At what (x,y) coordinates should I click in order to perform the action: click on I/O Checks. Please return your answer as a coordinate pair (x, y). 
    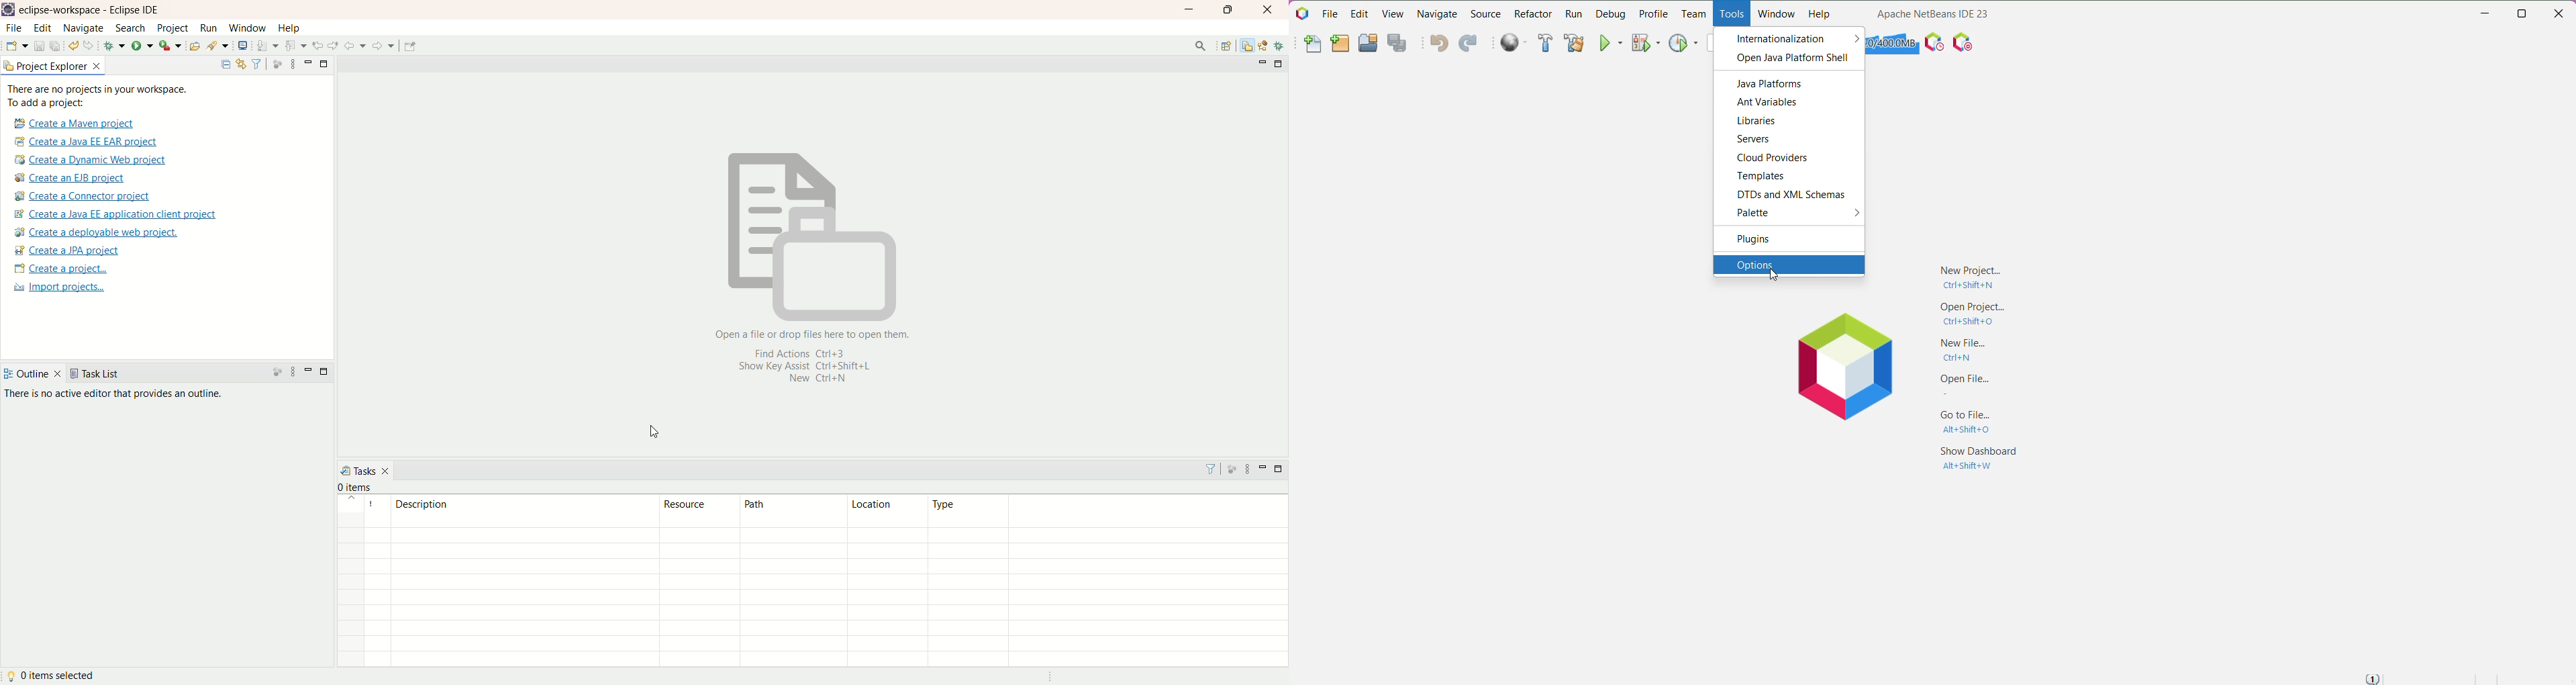
    Looking at the image, I should click on (1965, 42).